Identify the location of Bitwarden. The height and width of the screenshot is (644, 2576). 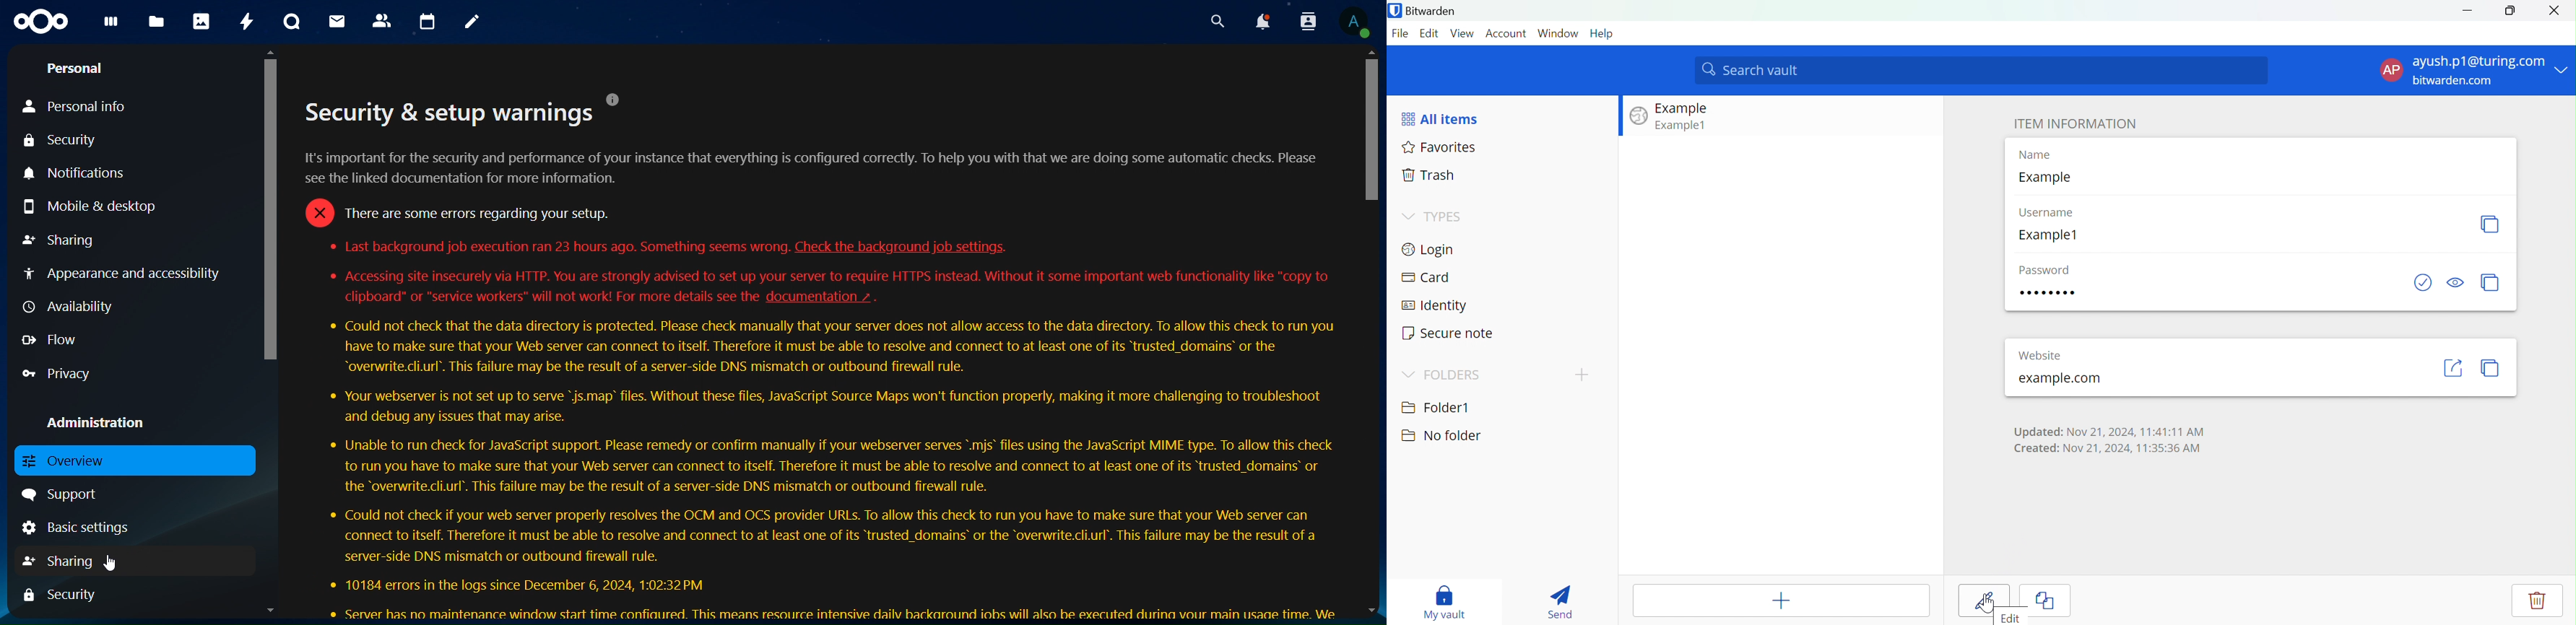
(1426, 12).